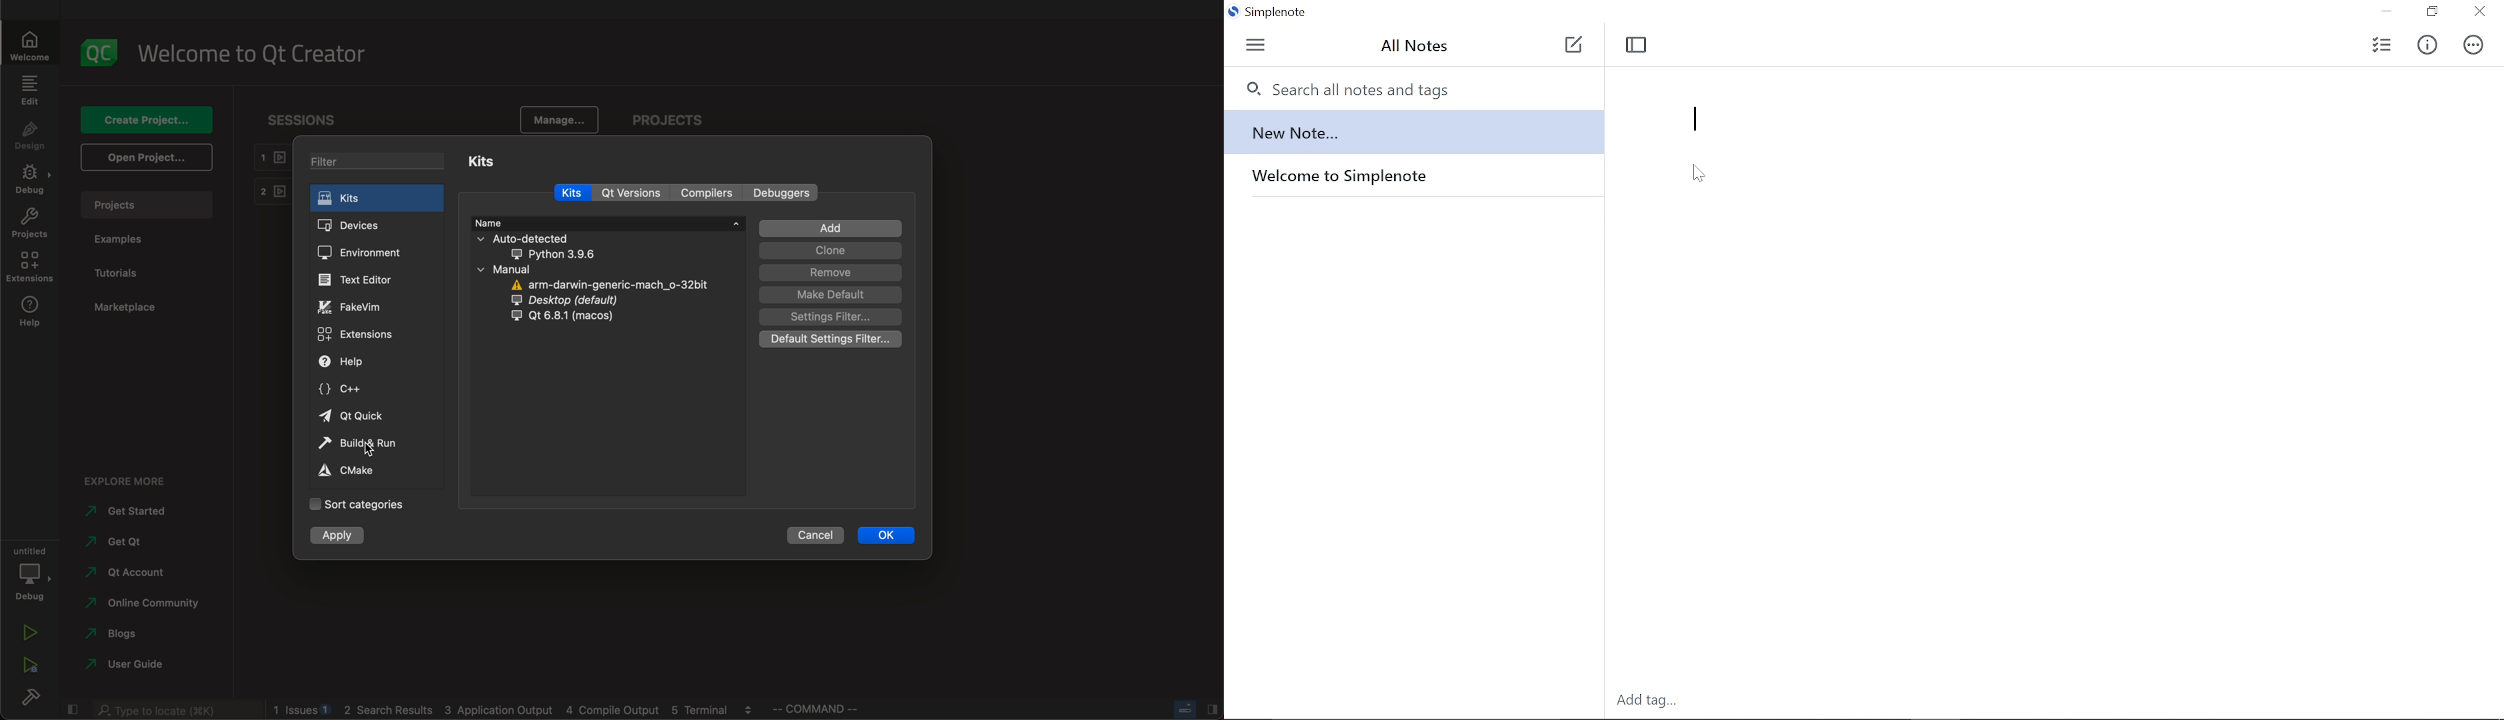 Image resolution: width=2520 pixels, height=728 pixels. What do you see at coordinates (127, 480) in the screenshot?
I see `explore` at bounding box center [127, 480].